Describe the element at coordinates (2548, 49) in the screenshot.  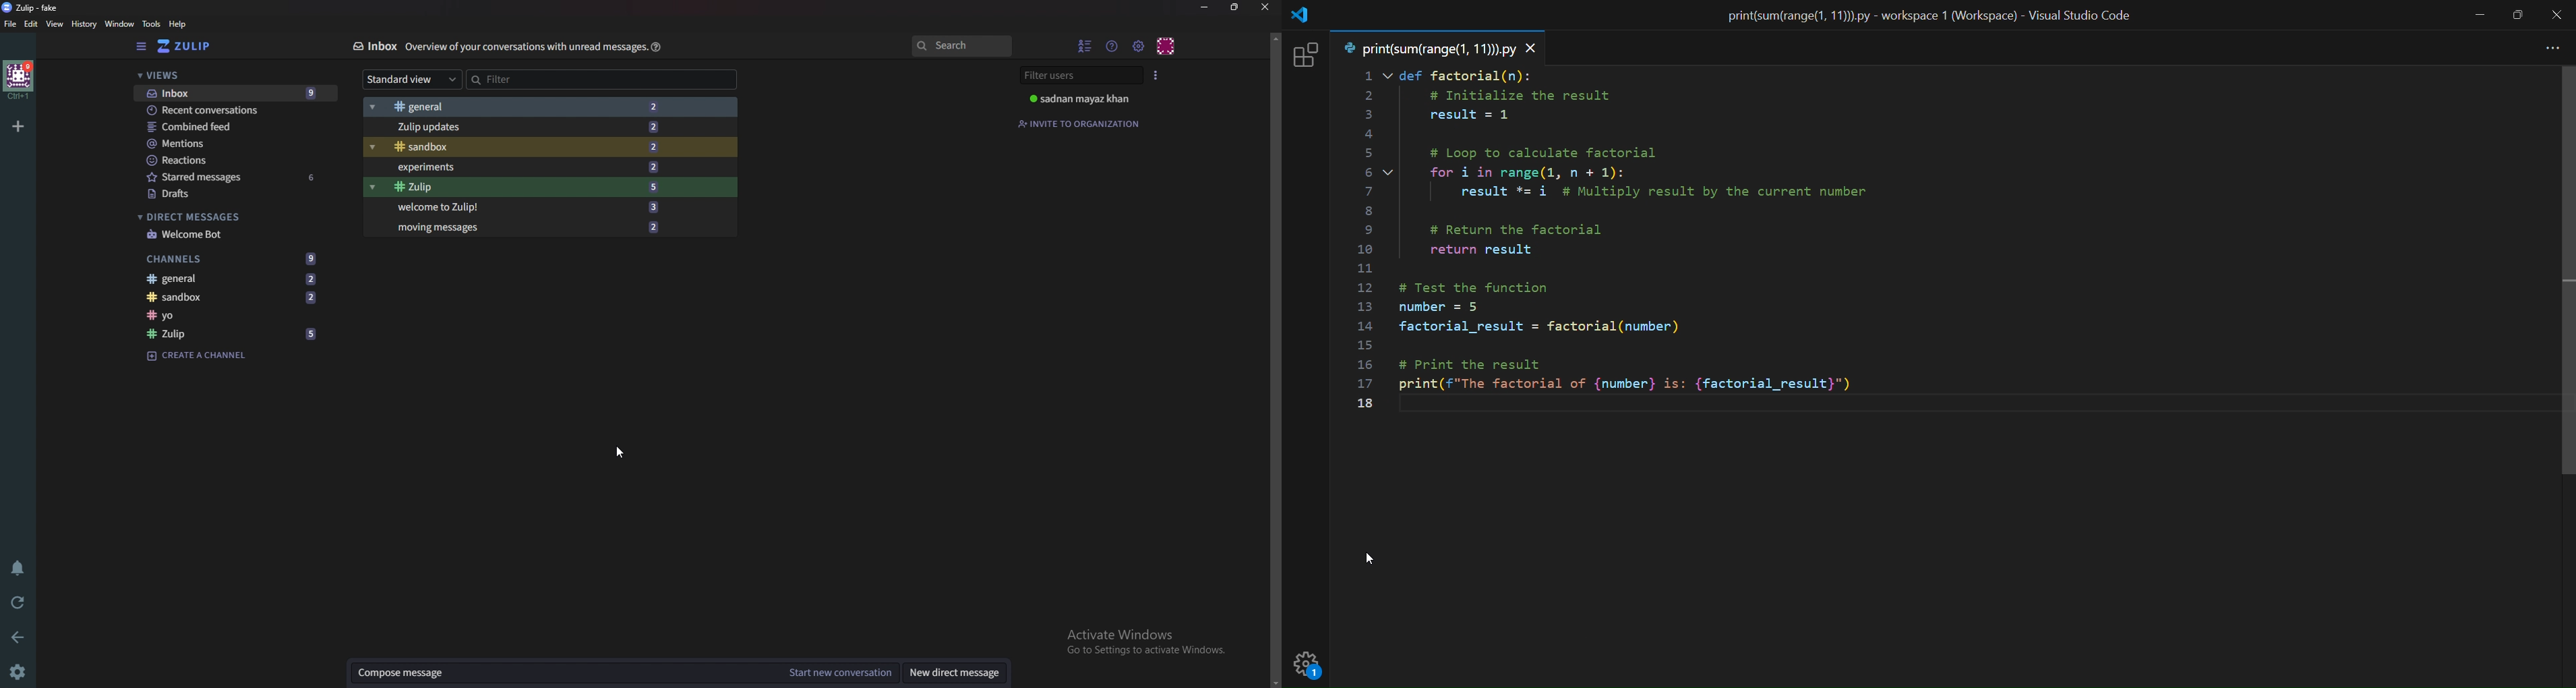
I see `more` at that location.